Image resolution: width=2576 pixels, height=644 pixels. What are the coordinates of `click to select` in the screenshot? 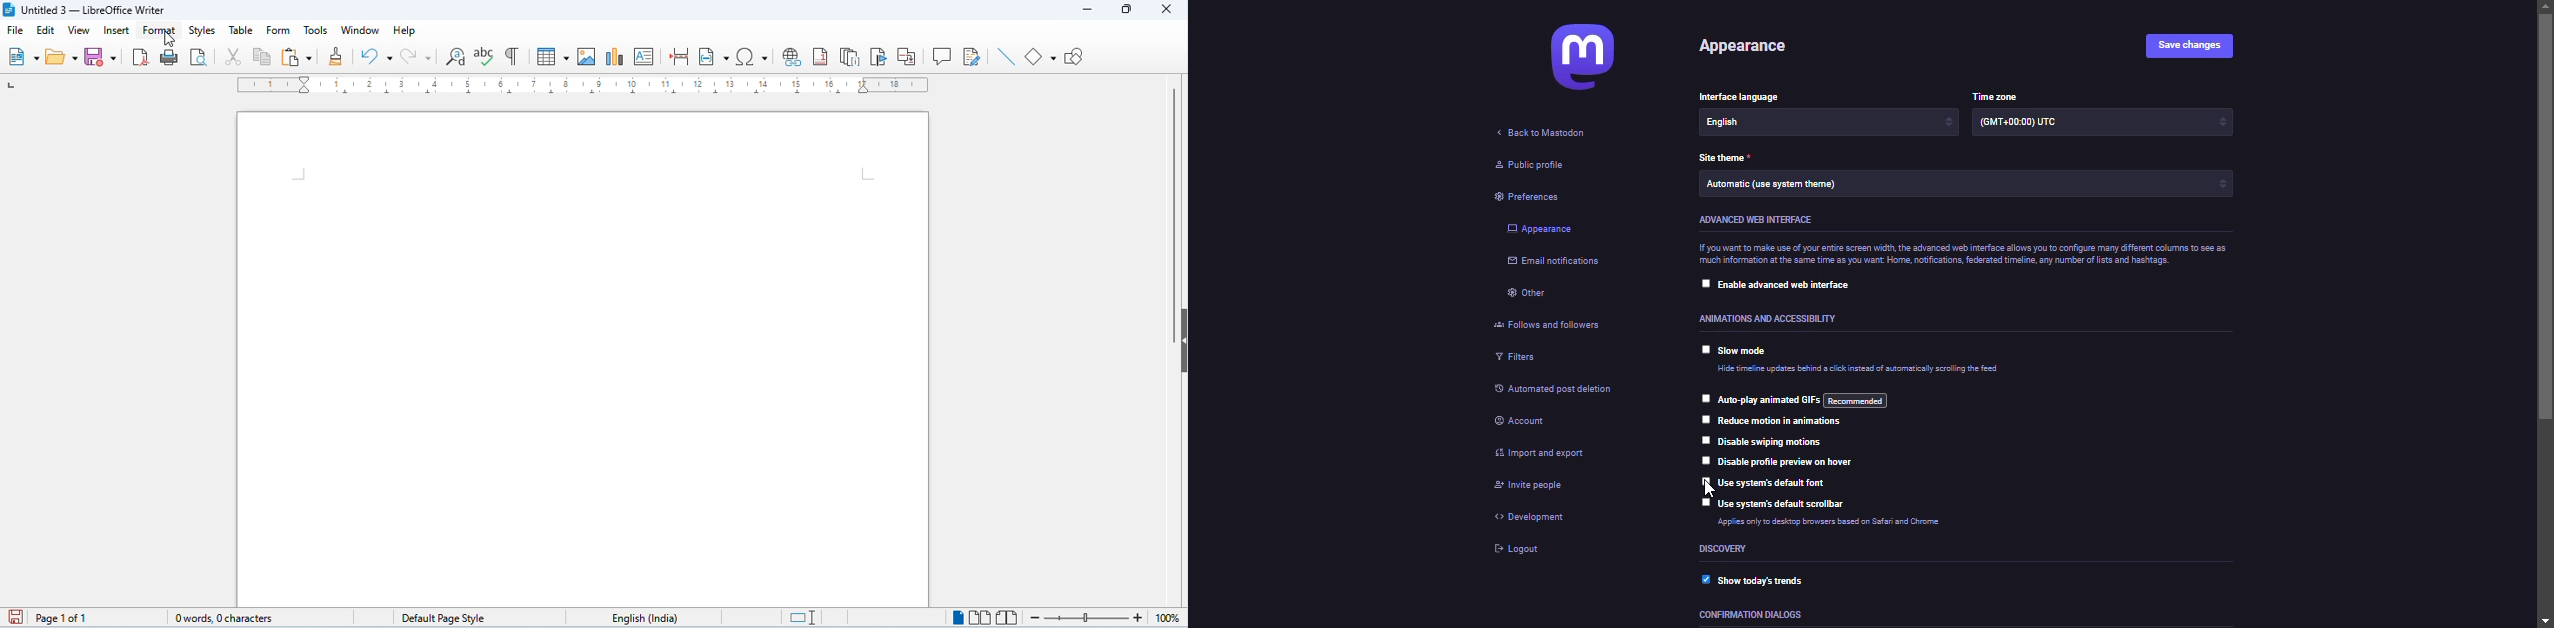 It's located at (1705, 398).